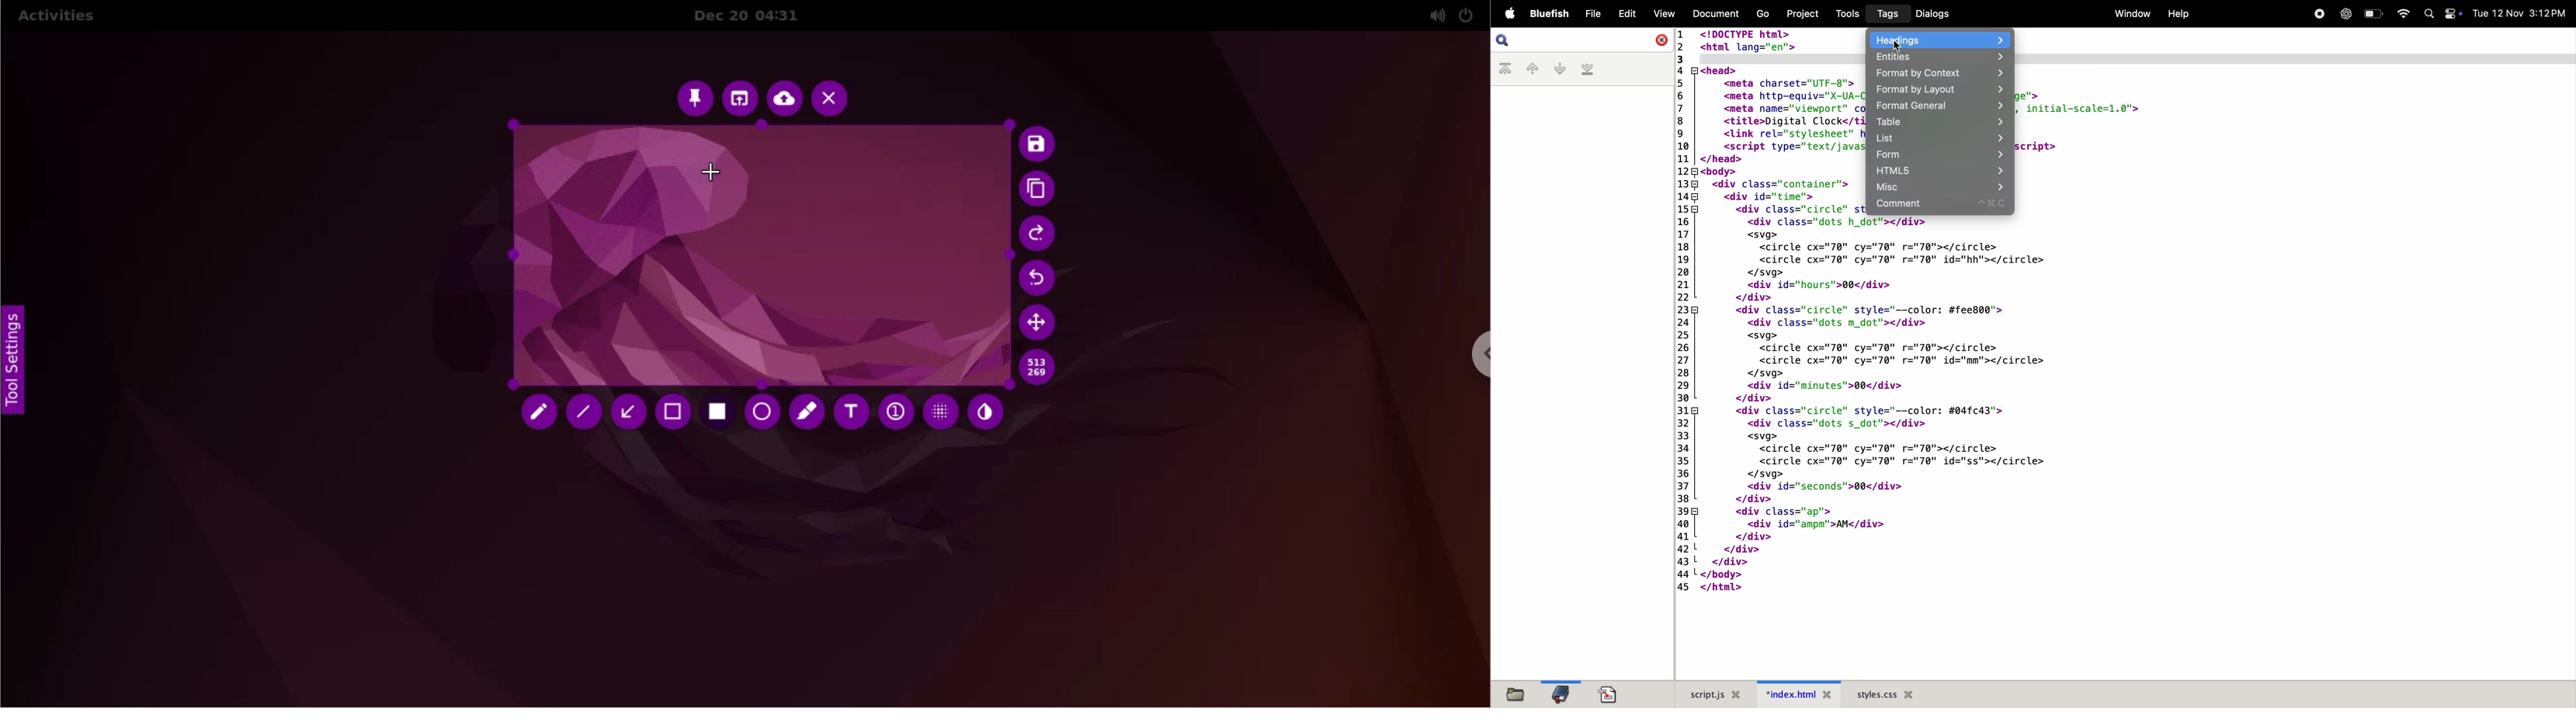 The image size is (2576, 728). I want to click on select capture area, so click(766, 256).